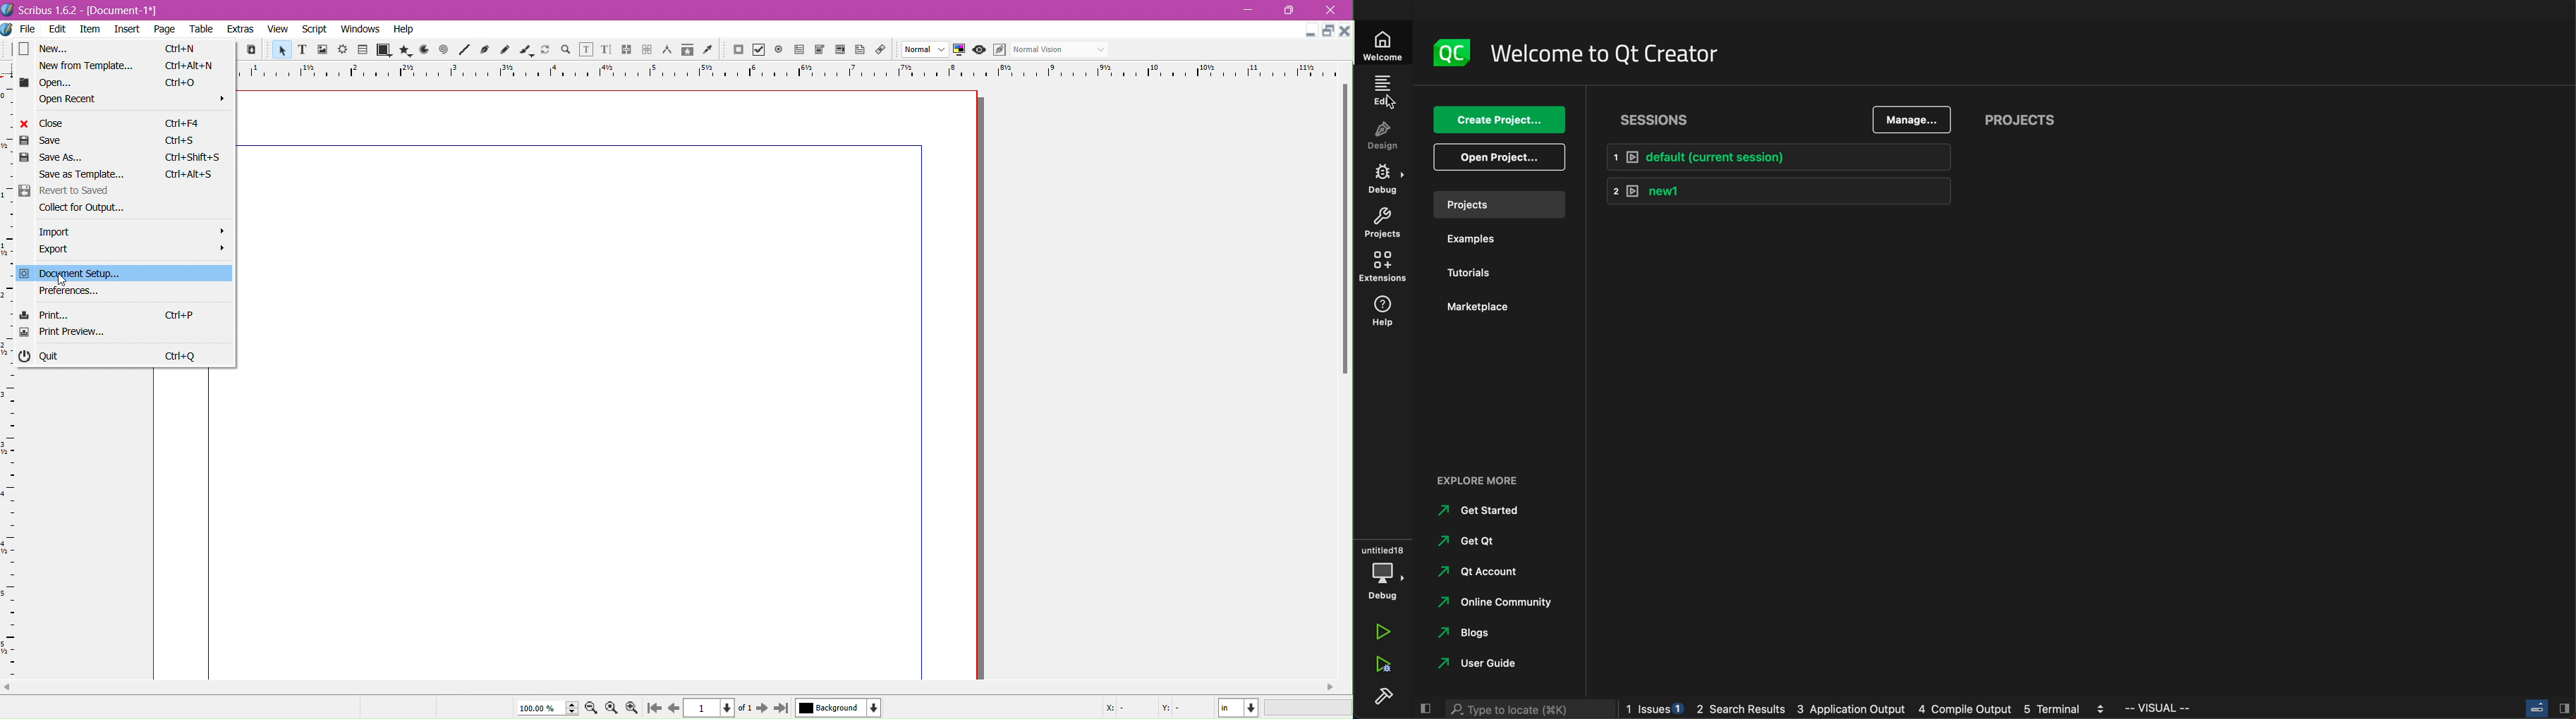 The width and height of the screenshot is (2576, 728). Describe the element at coordinates (486, 50) in the screenshot. I see `bezier curve` at that location.